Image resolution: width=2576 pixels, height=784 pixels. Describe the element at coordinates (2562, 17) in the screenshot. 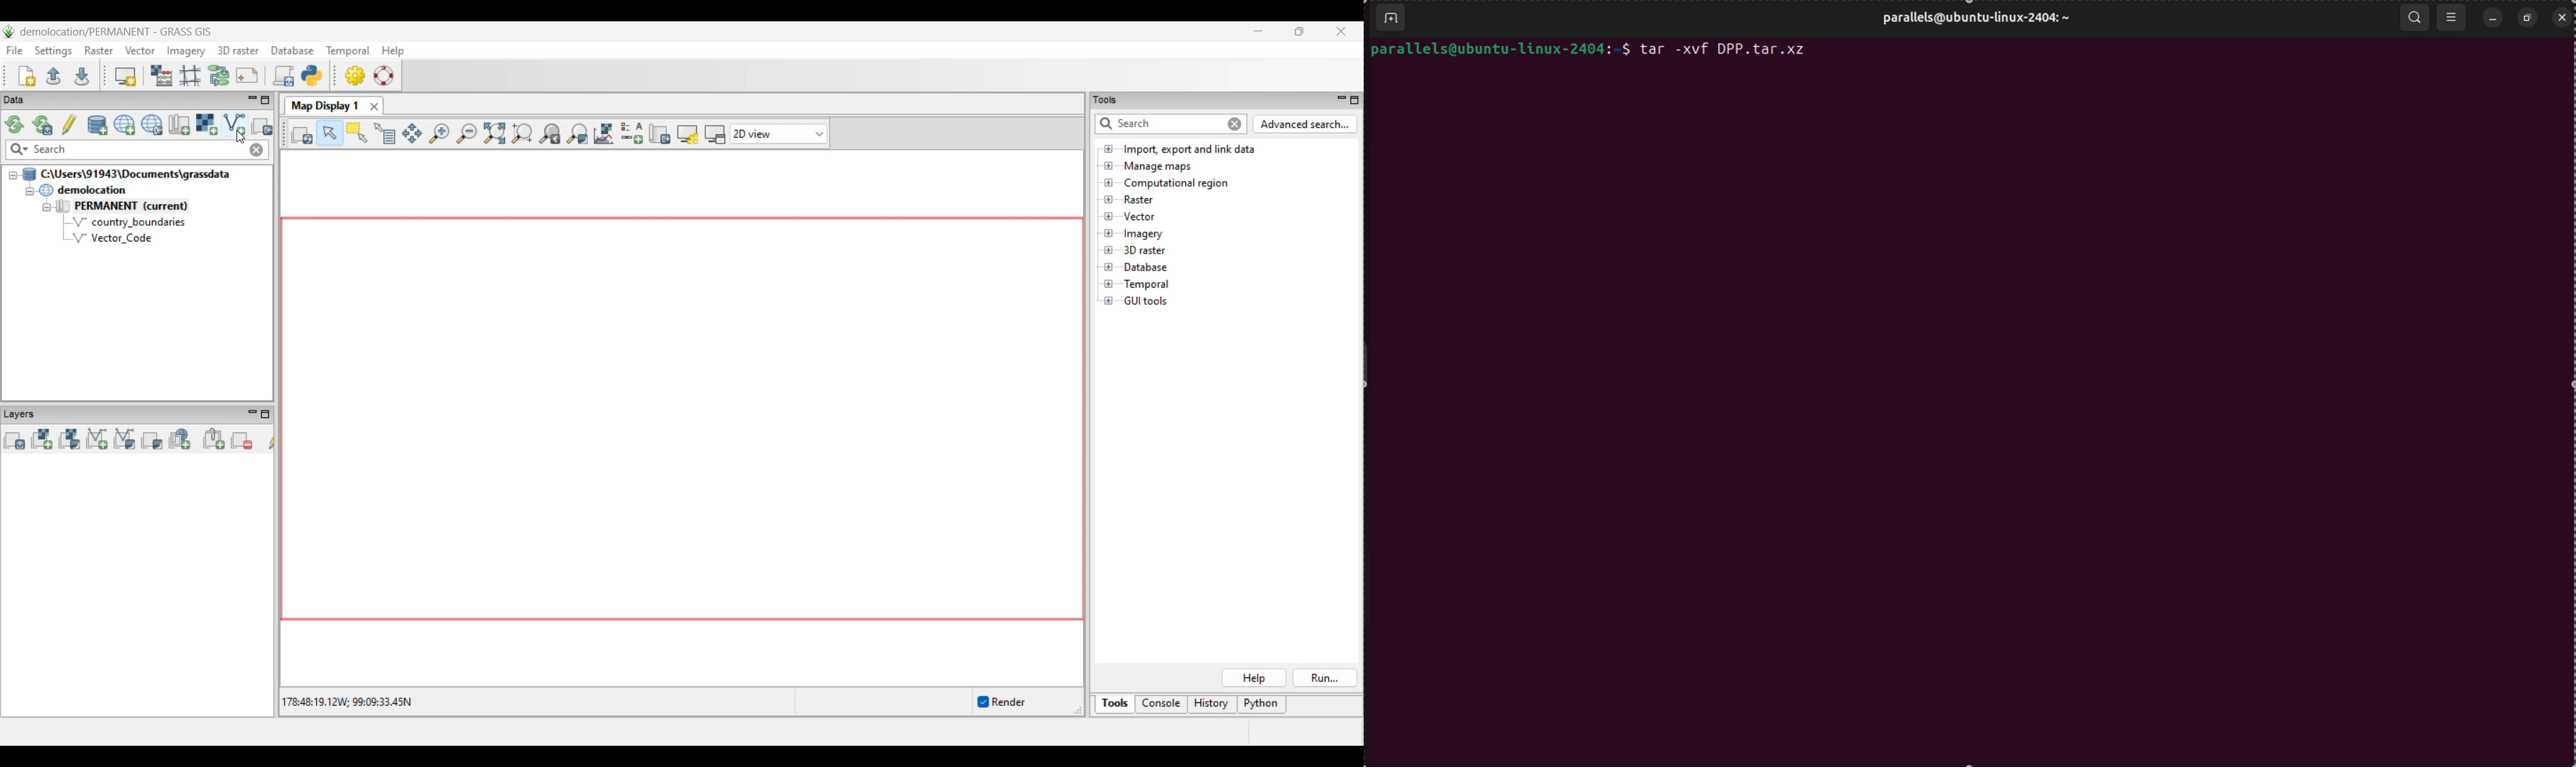

I see `close` at that location.